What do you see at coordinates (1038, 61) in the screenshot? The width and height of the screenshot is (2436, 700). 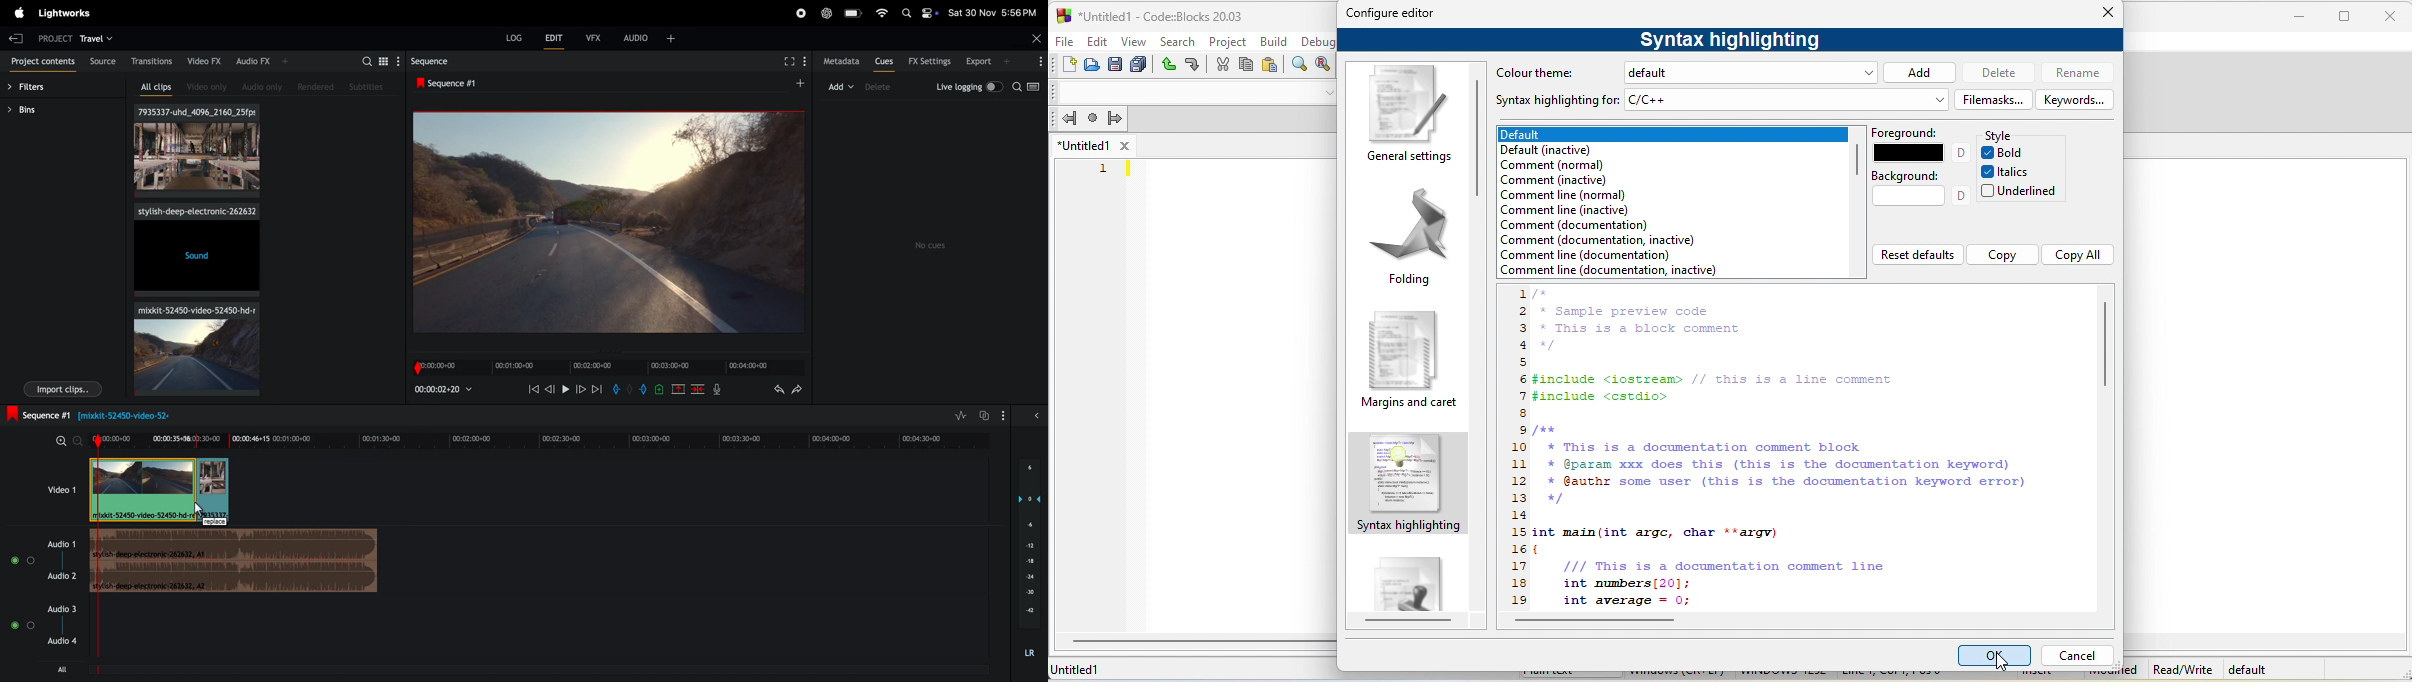 I see `options` at bounding box center [1038, 61].